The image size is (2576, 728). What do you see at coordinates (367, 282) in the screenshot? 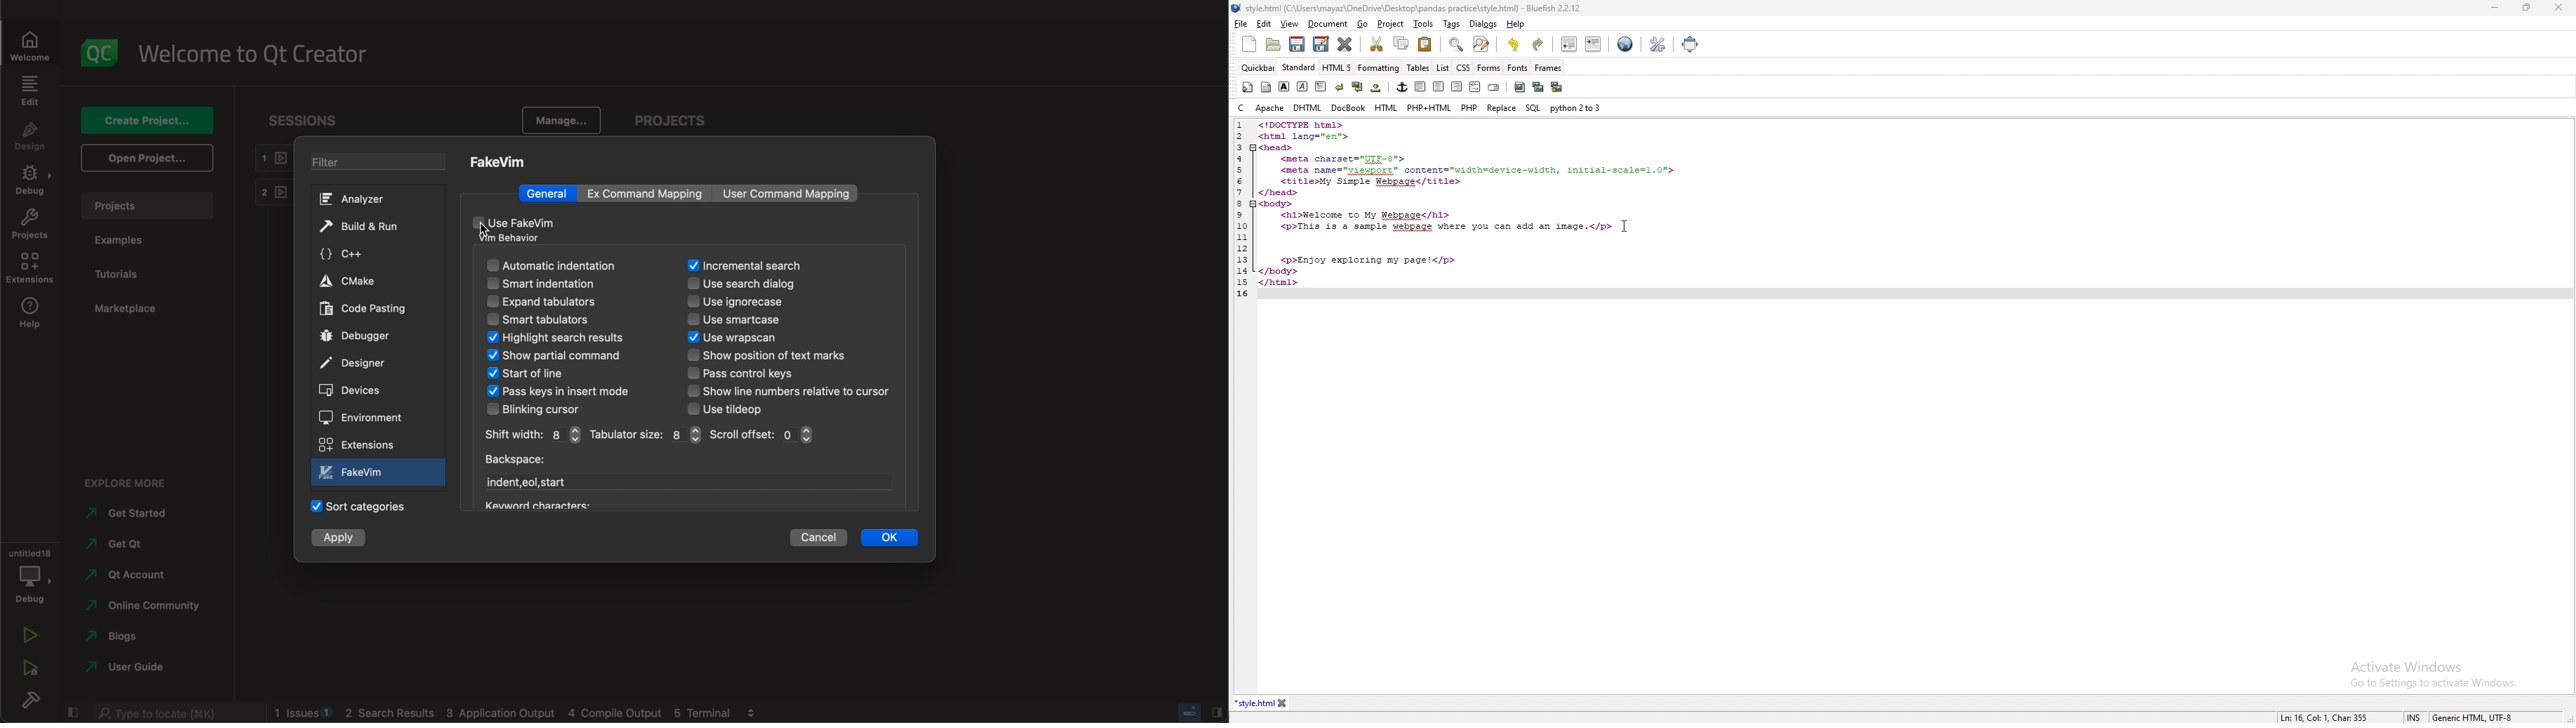
I see `cmake` at bounding box center [367, 282].